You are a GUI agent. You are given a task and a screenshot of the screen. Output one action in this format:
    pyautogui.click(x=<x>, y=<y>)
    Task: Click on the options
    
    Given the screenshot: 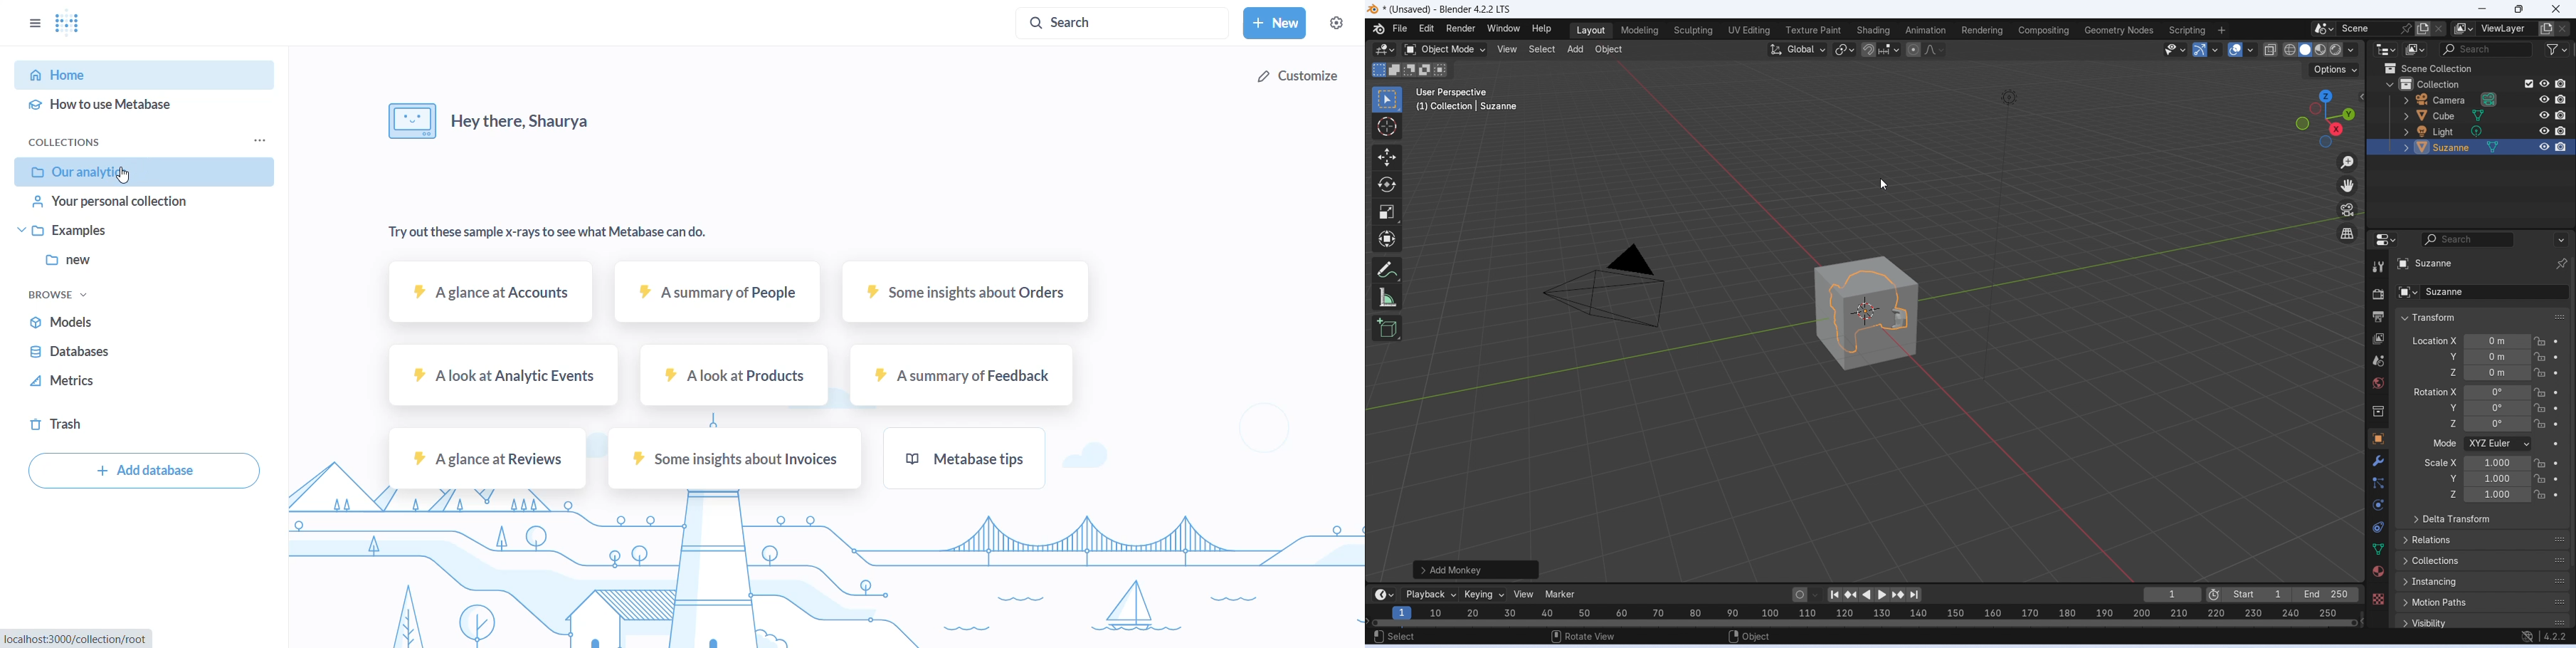 What is the action you would take?
    pyautogui.click(x=2336, y=69)
    